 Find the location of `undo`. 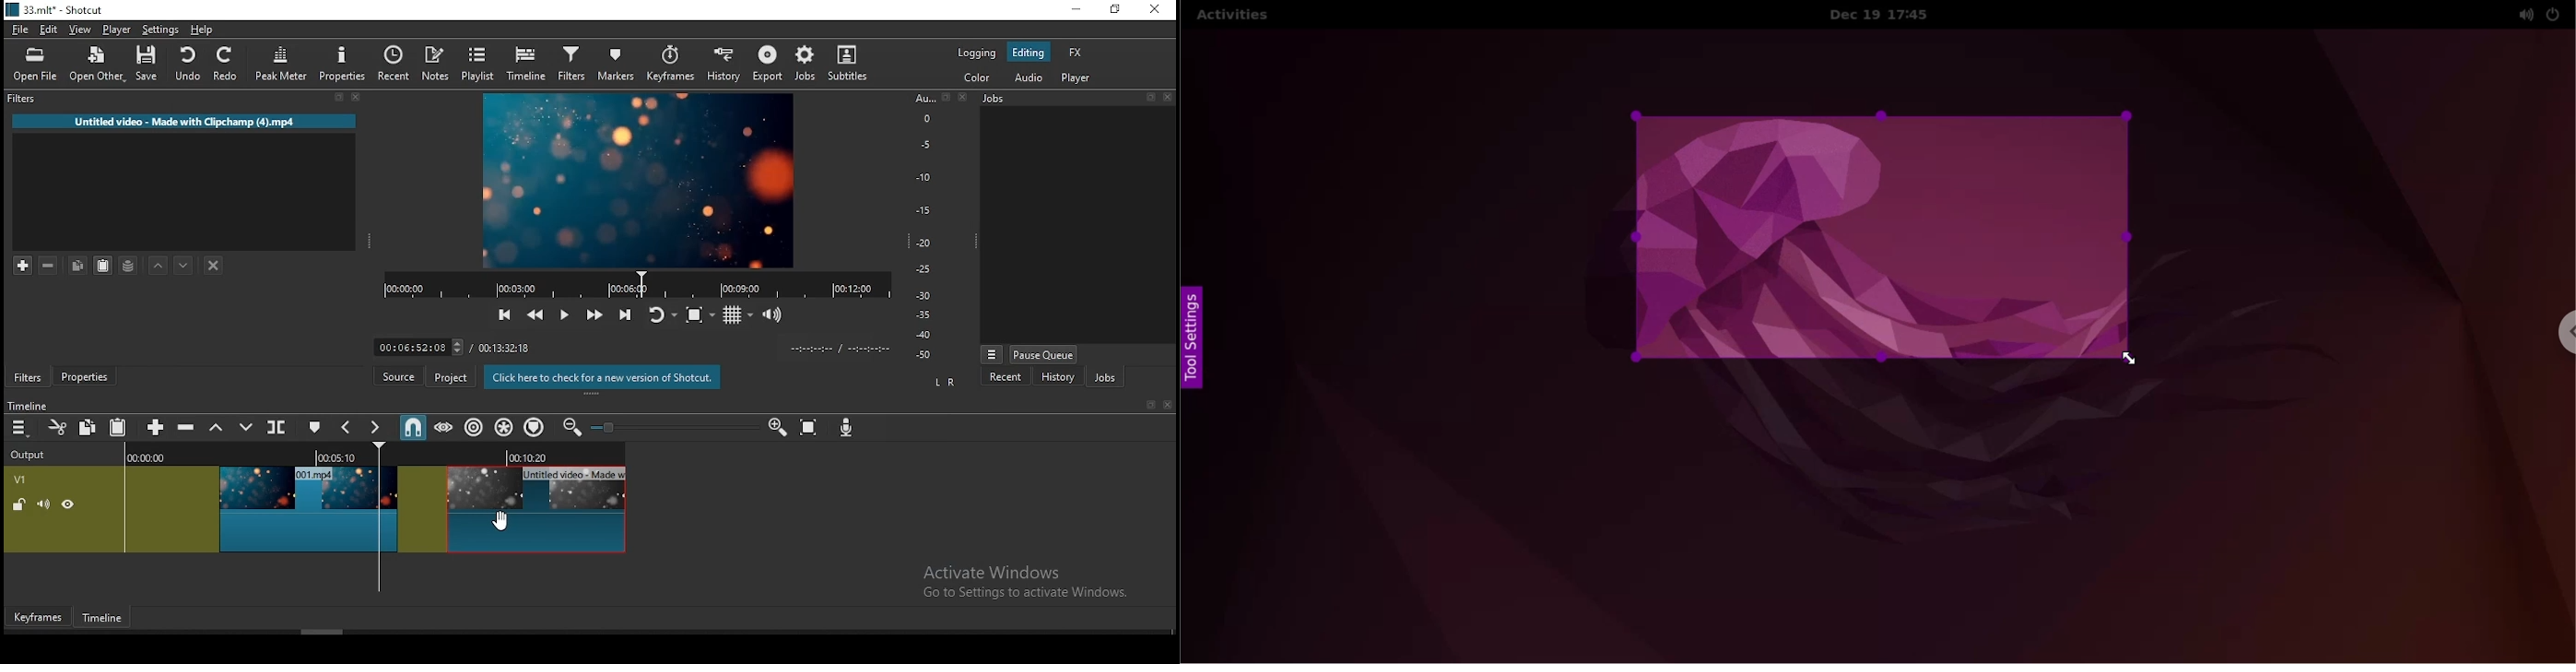

undo is located at coordinates (190, 65).